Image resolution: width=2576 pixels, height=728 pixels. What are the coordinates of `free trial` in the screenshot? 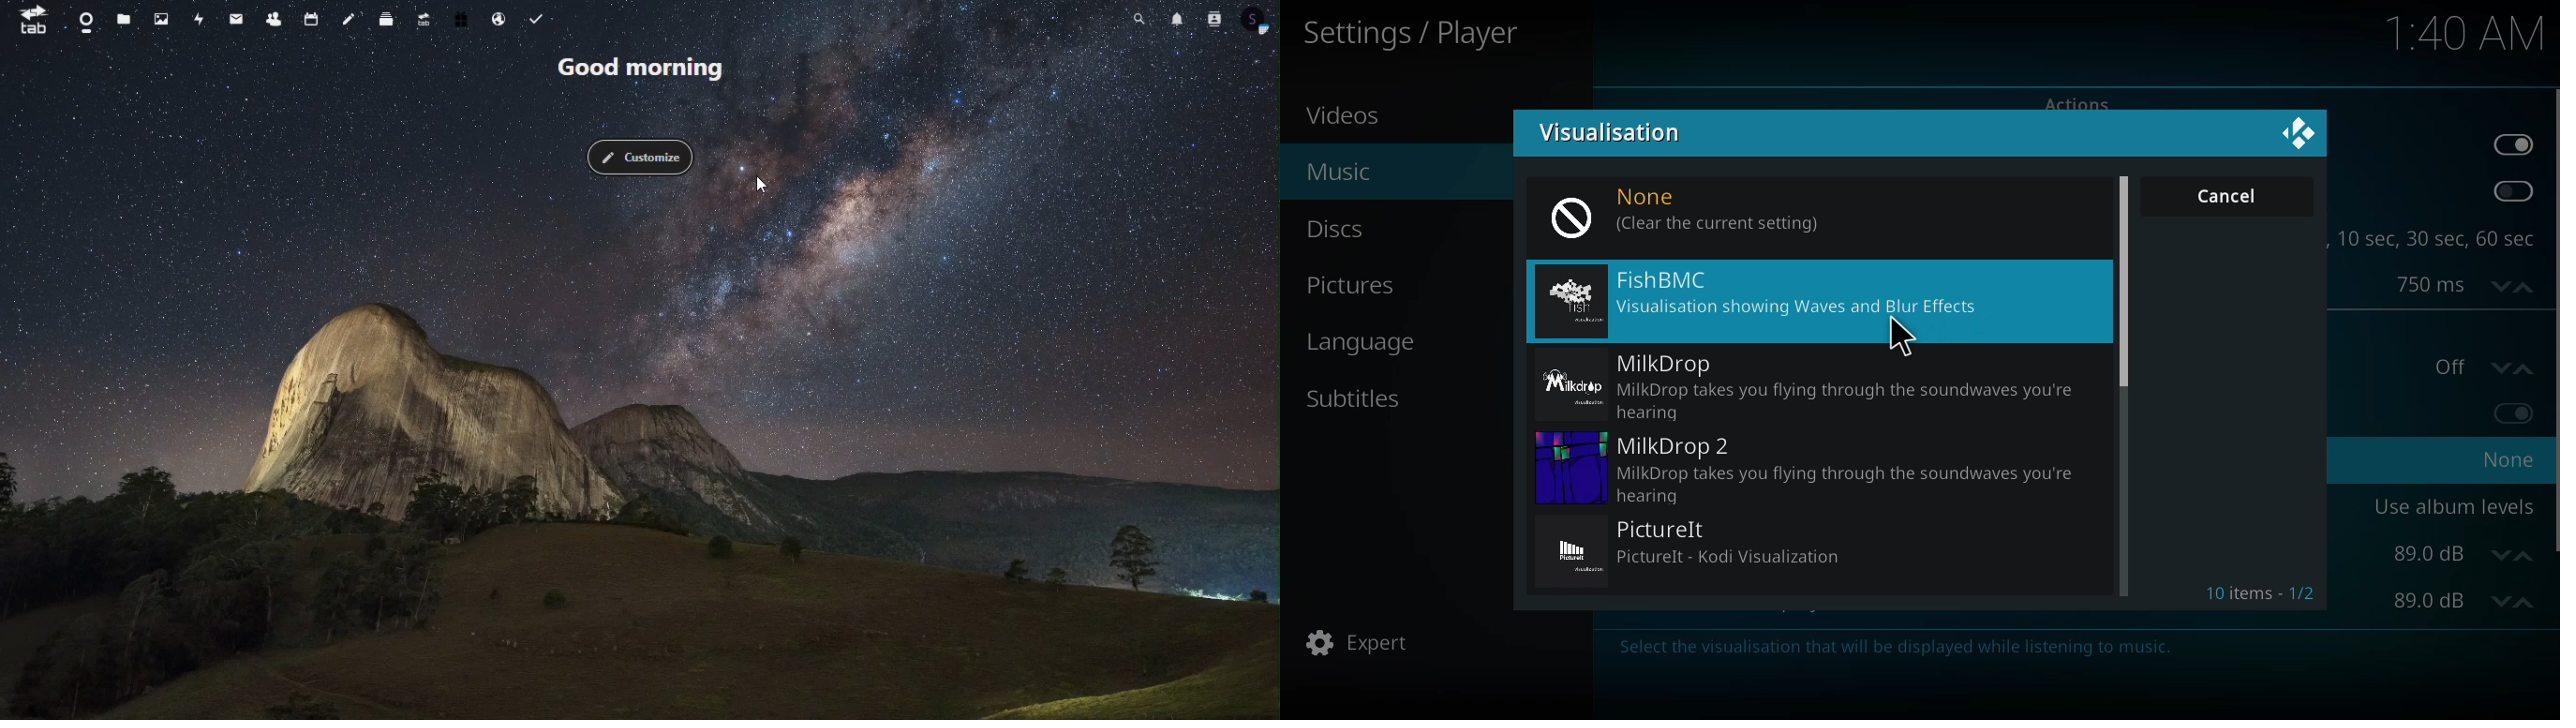 It's located at (464, 17).